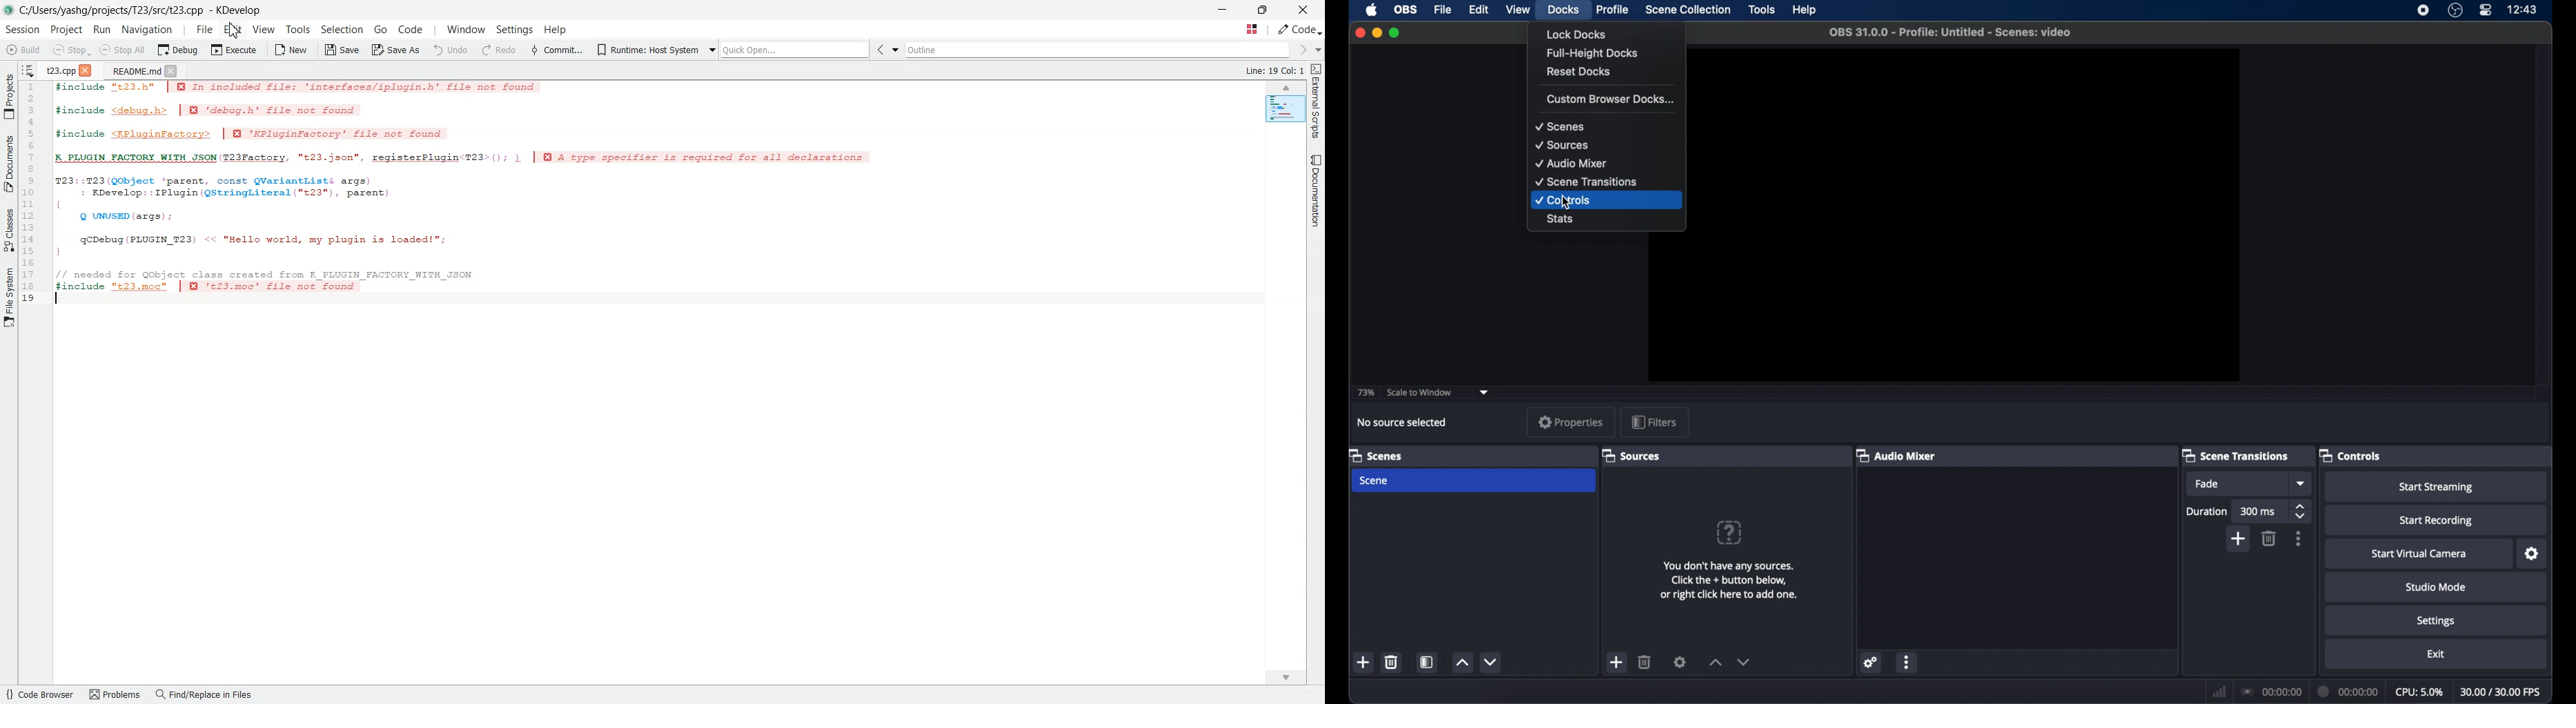 This screenshot has width=2576, height=728. What do you see at coordinates (1364, 662) in the screenshot?
I see `add` at bounding box center [1364, 662].